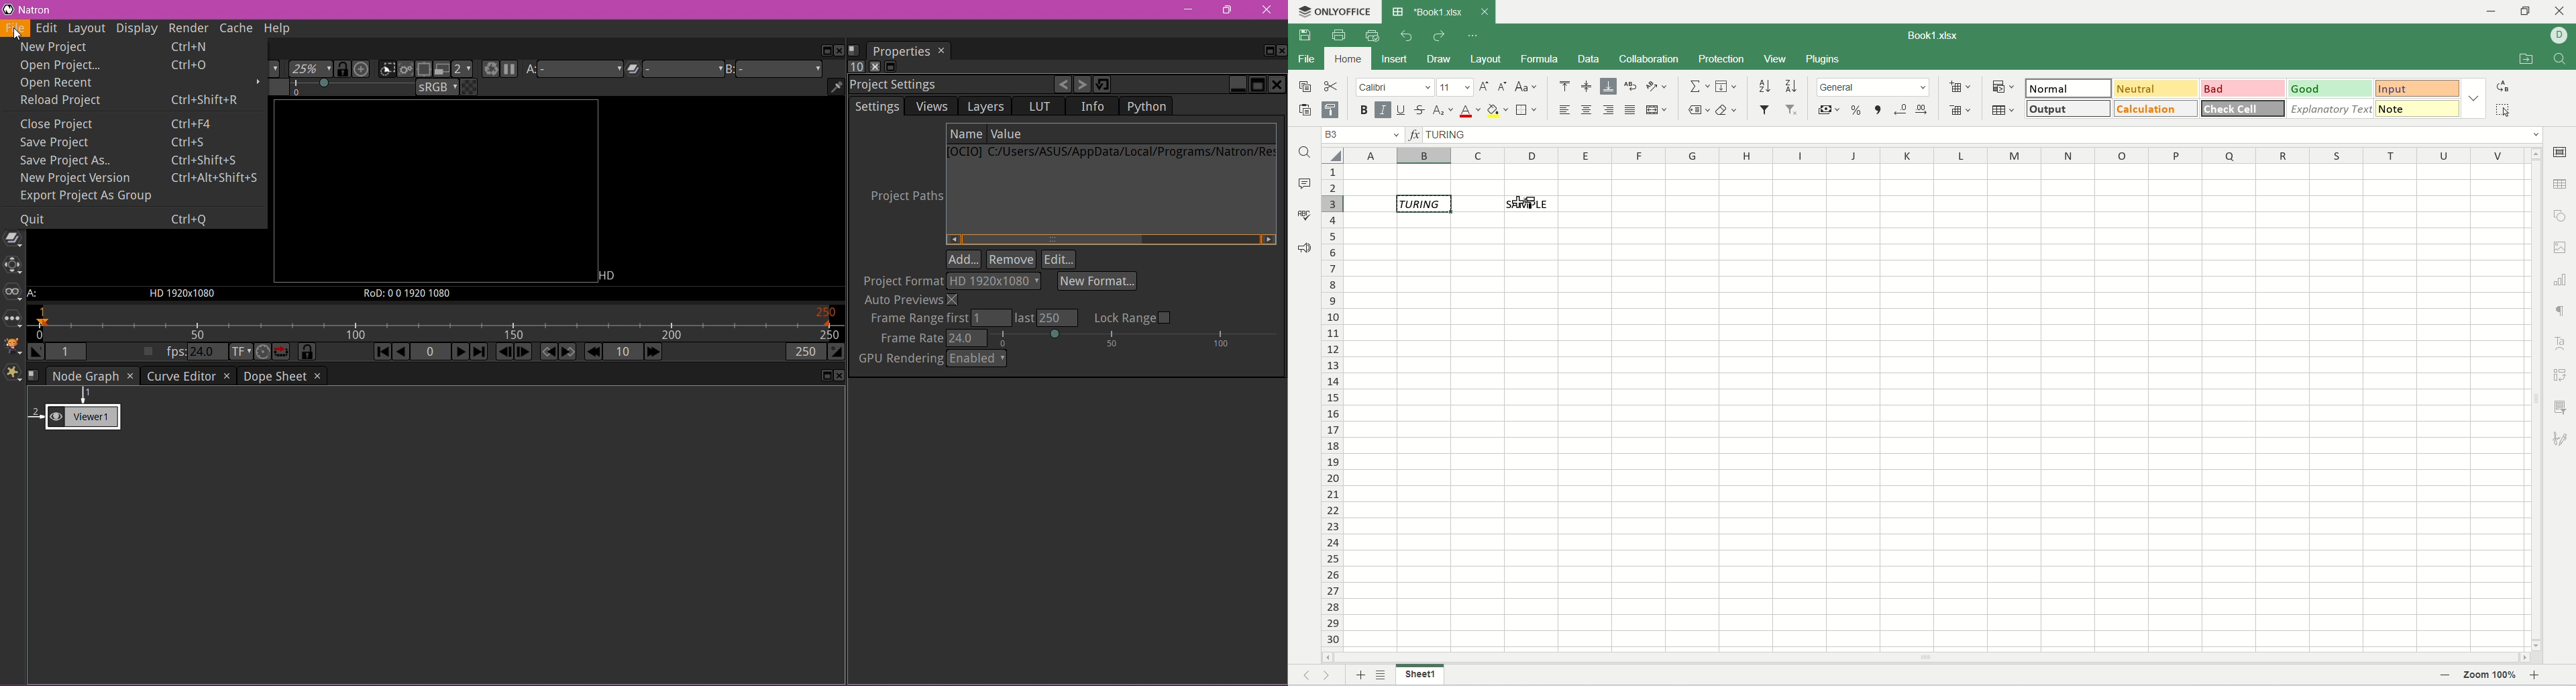  Describe the element at coordinates (1925, 658) in the screenshot. I see `horizontal scroll bar` at that location.